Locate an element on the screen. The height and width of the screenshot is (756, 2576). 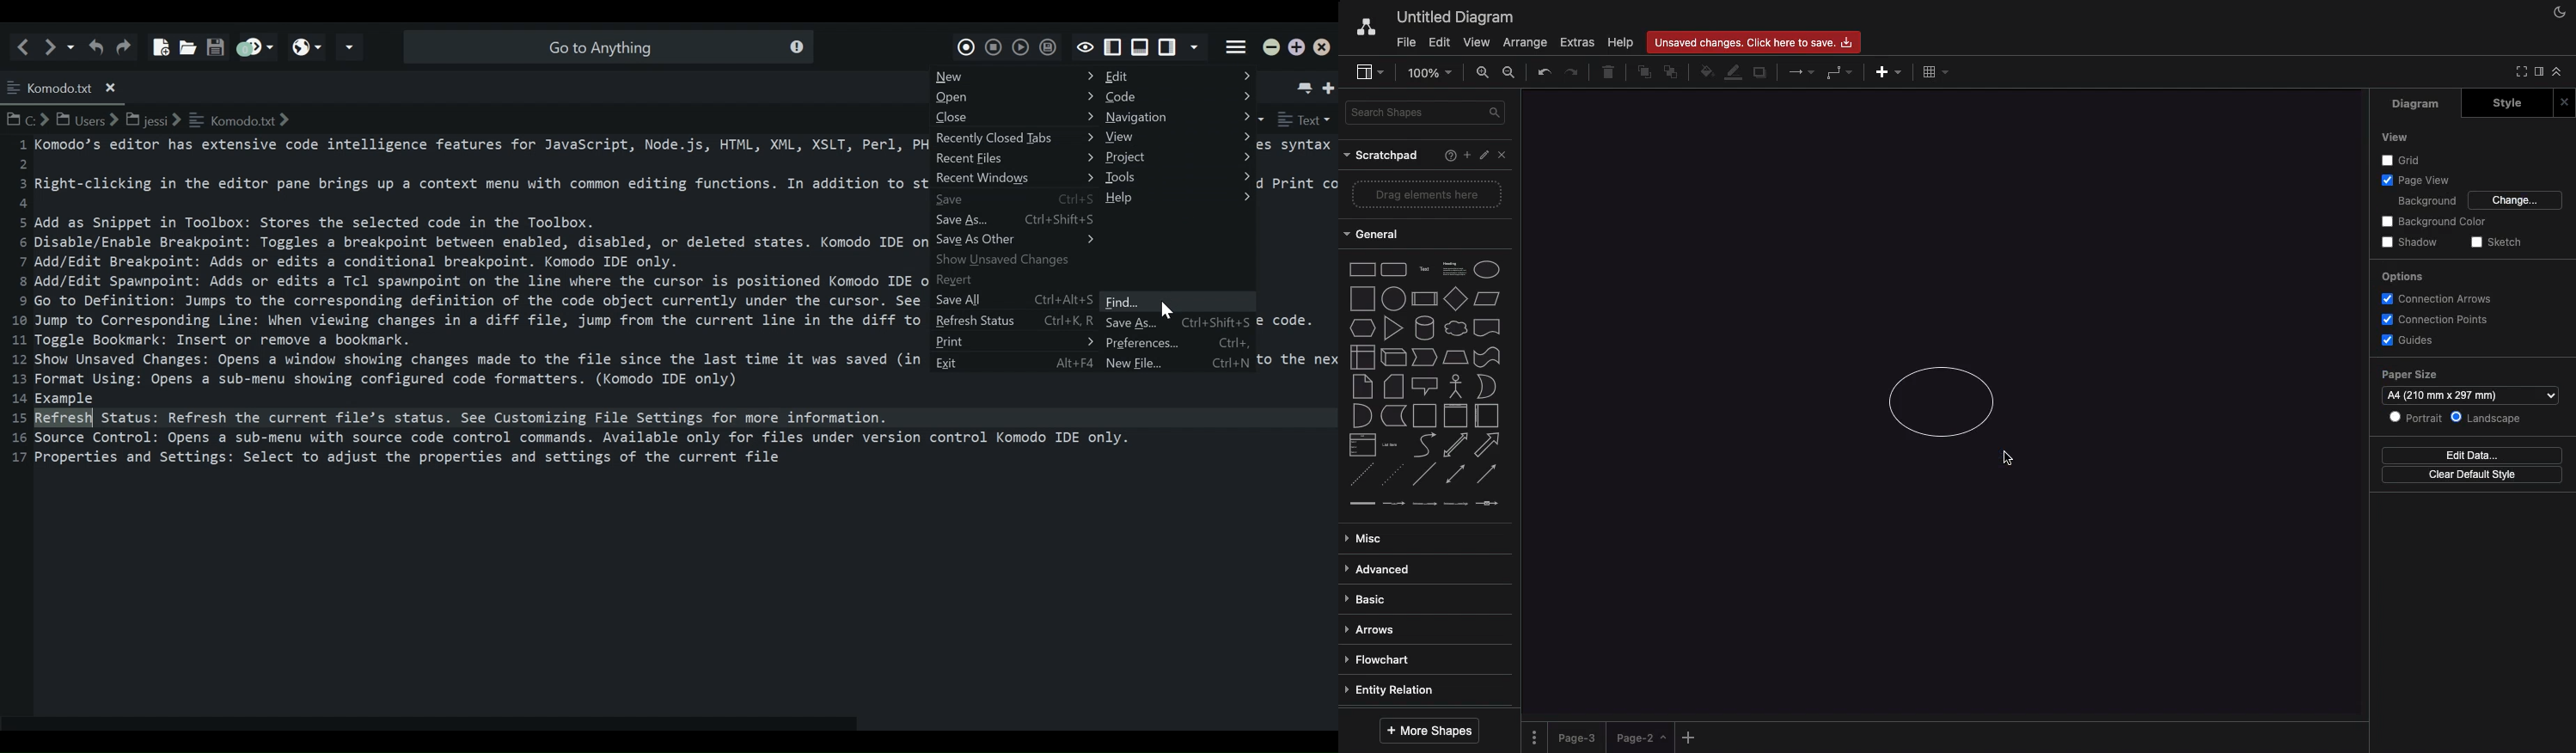
Options is located at coordinates (2404, 276).